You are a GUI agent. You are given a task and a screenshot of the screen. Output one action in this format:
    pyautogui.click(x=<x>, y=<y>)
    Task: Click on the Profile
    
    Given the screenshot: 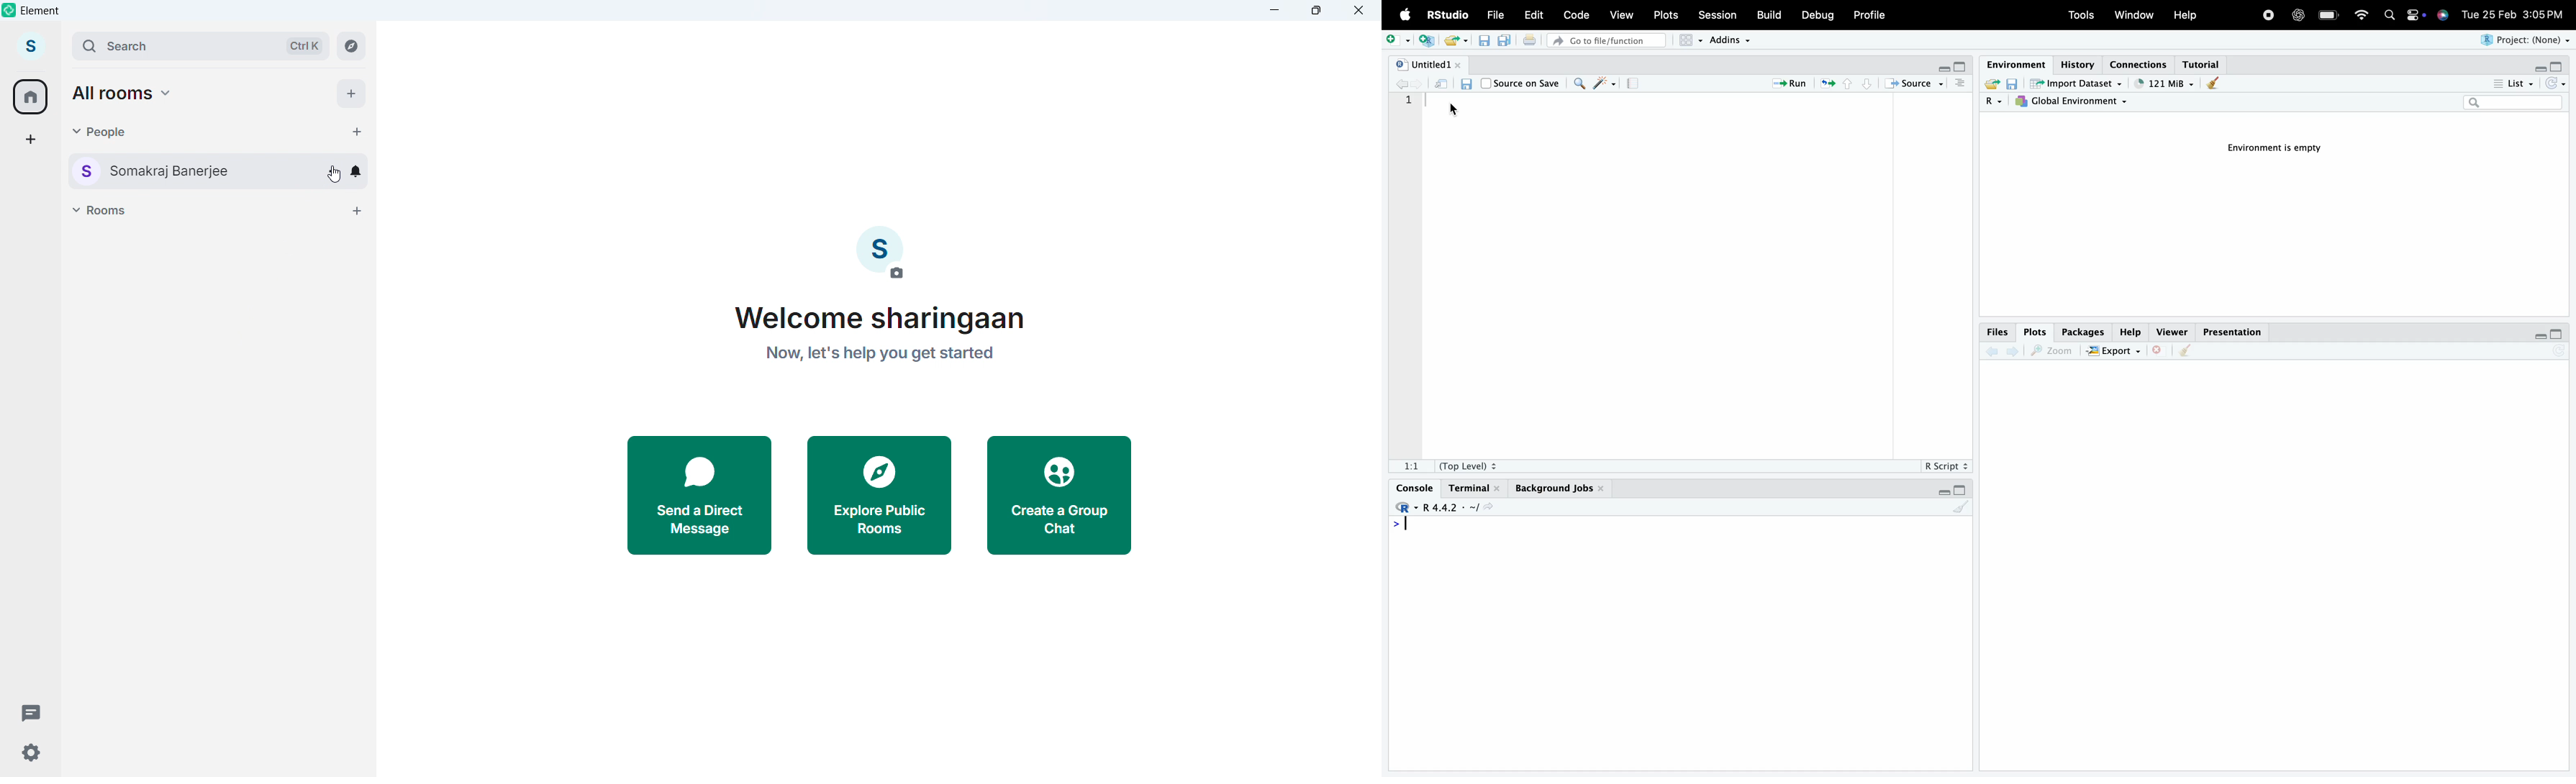 What is the action you would take?
    pyautogui.click(x=1869, y=15)
    